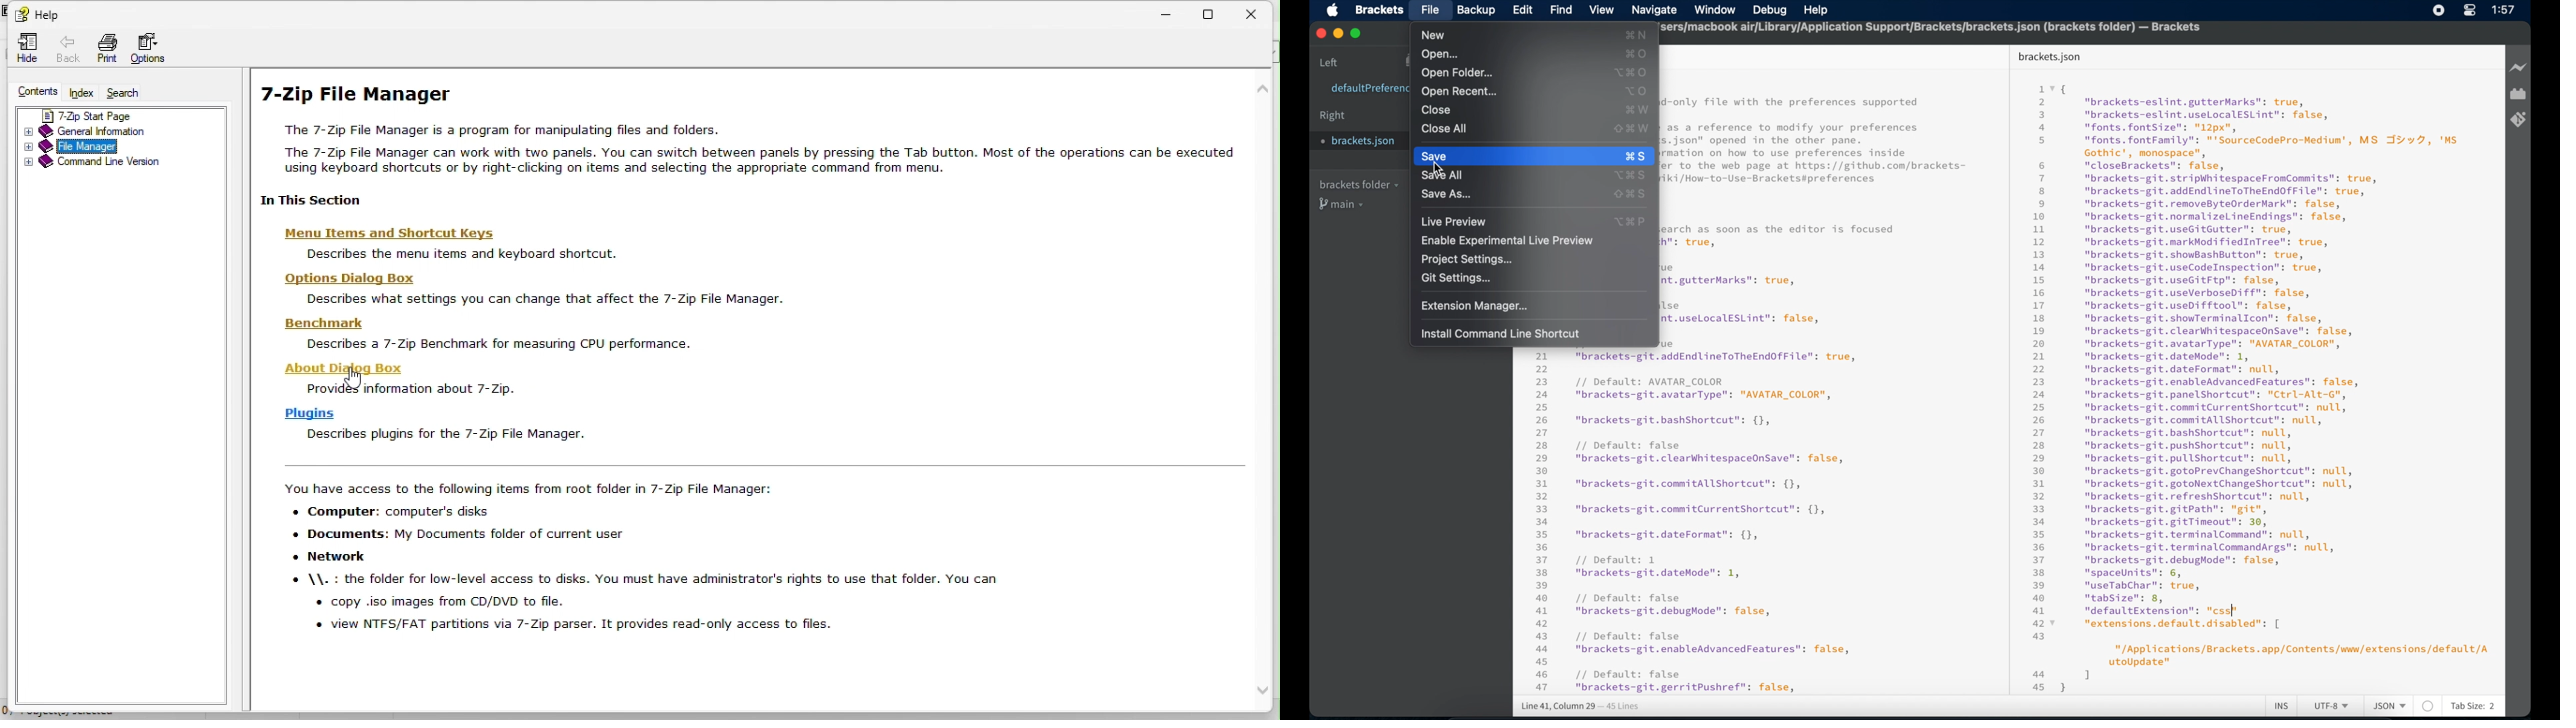  Describe the element at coordinates (1461, 92) in the screenshot. I see `open recent` at that location.